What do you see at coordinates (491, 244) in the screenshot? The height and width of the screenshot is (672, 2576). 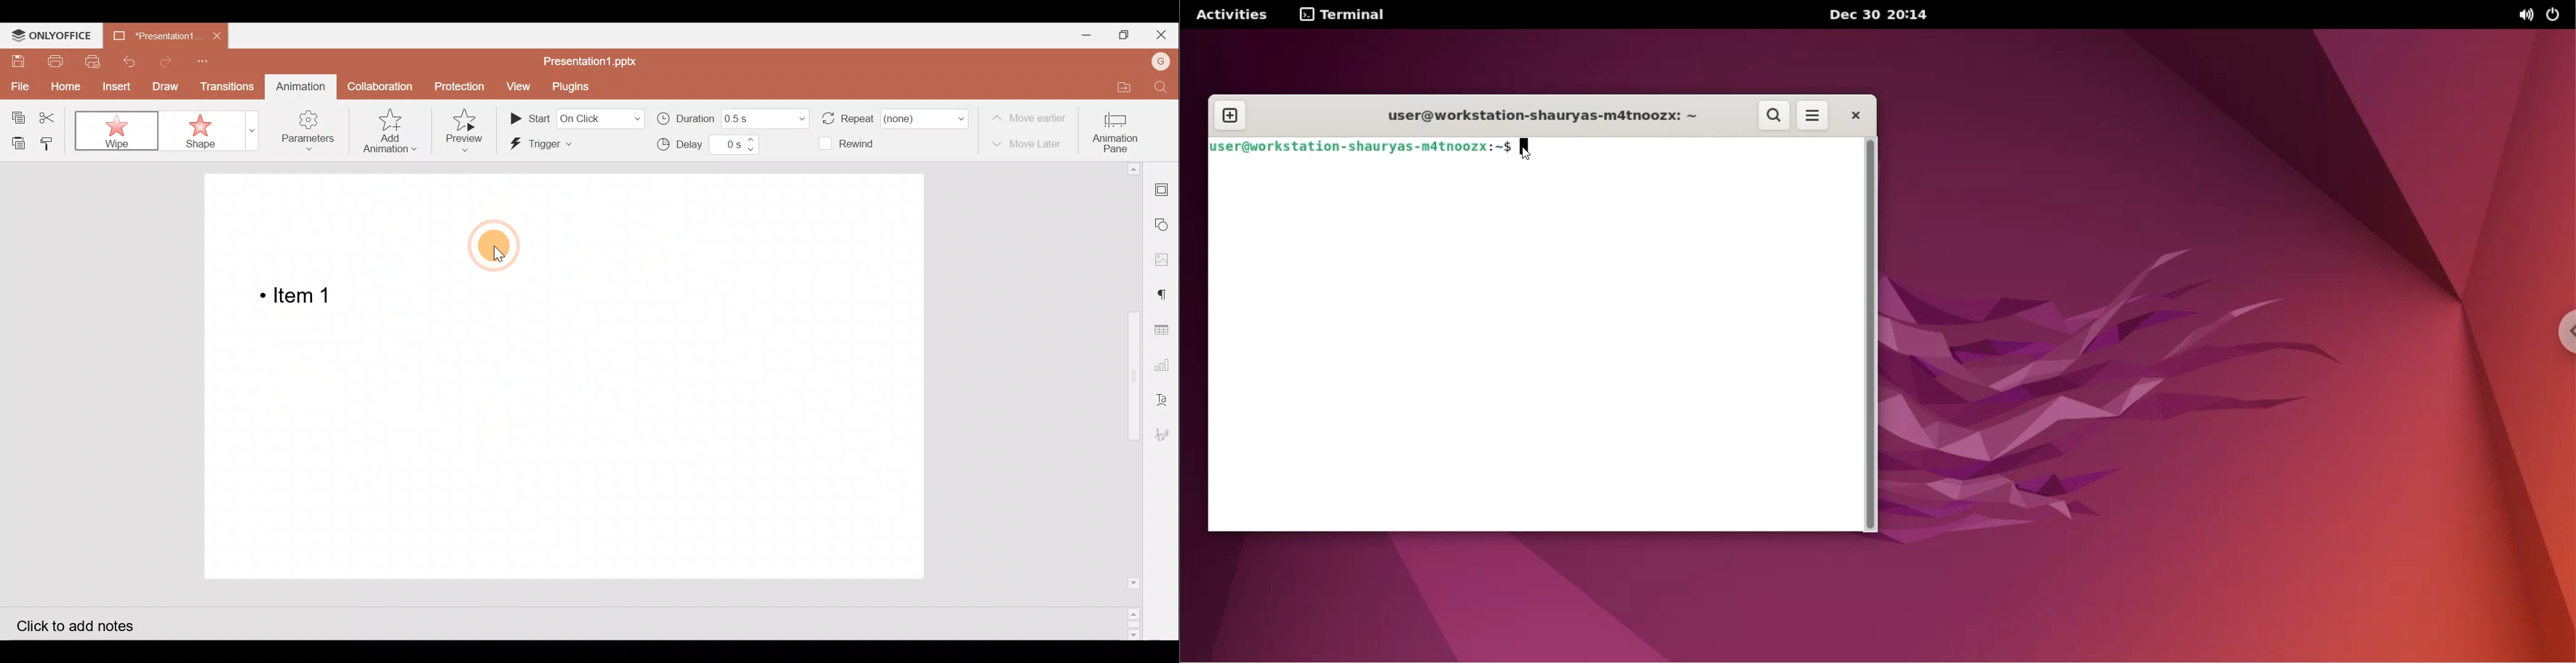 I see `Cursor` at bounding box center [491, 244].